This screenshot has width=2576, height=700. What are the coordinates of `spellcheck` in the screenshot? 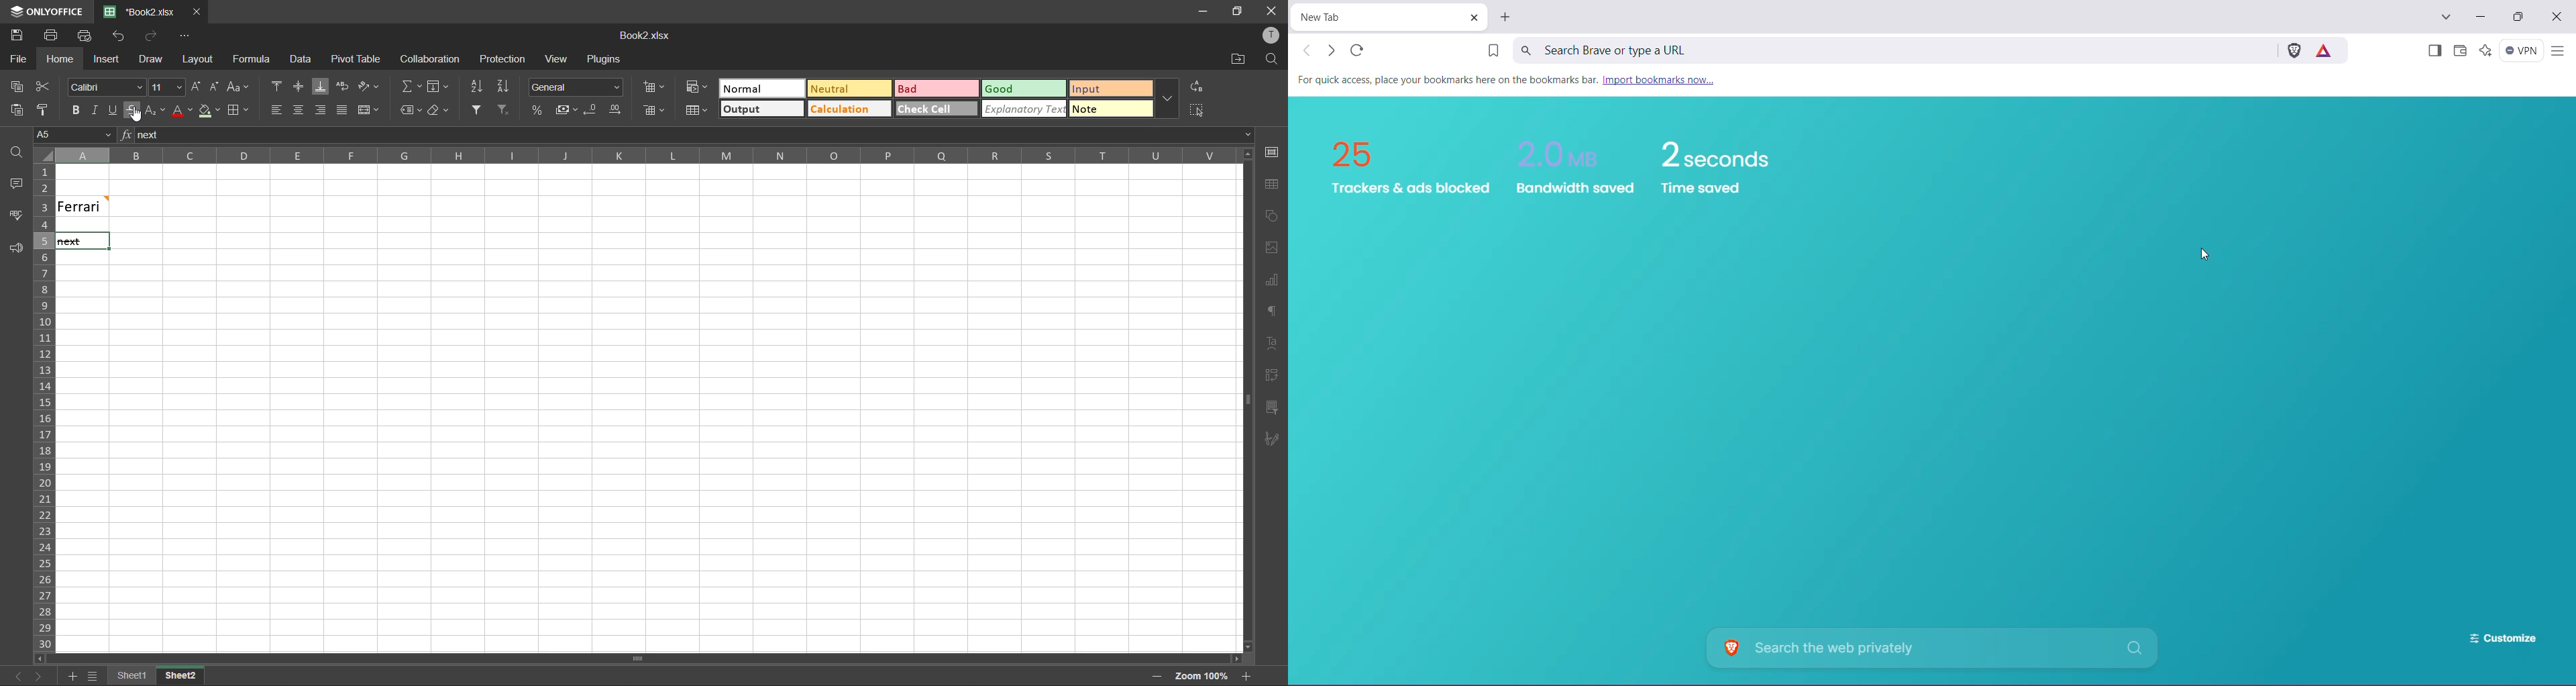 It's located at (17, 217).